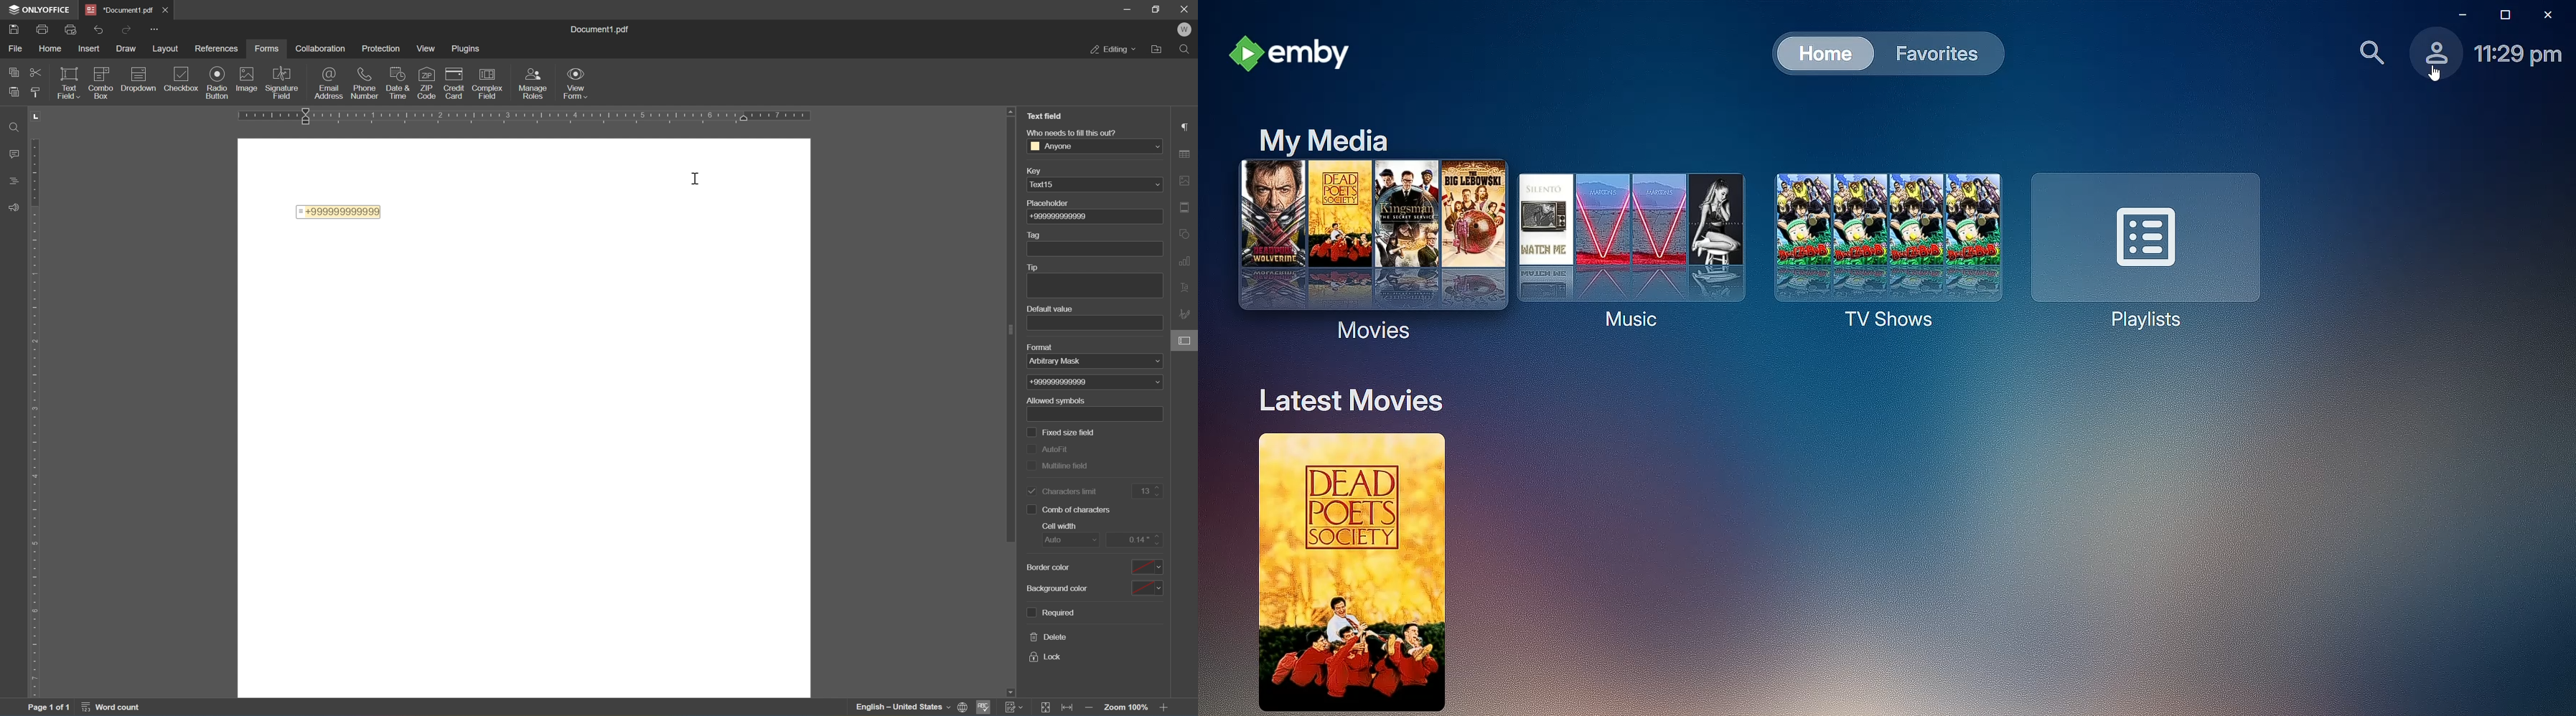  What do you see at coordinates (902, 708) in the screenshot?
I see `english - united states` at bounding box center [902, 708].